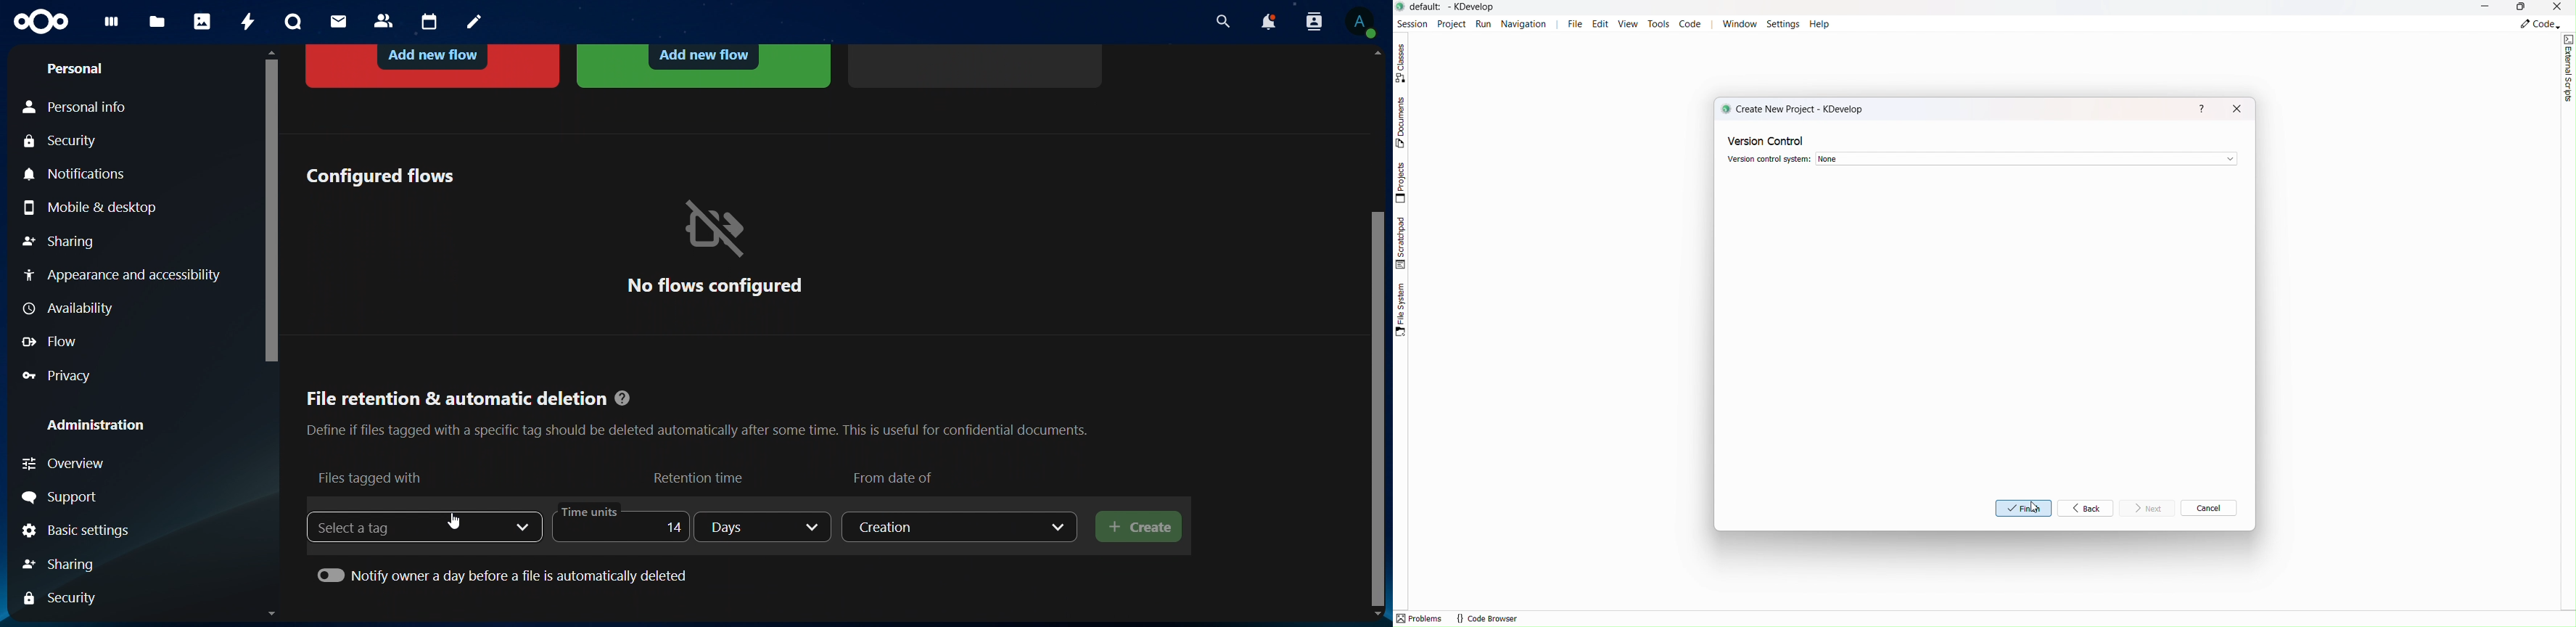 The image size is (2576, 644). I want to click on automated tagging , so click(704, 65).